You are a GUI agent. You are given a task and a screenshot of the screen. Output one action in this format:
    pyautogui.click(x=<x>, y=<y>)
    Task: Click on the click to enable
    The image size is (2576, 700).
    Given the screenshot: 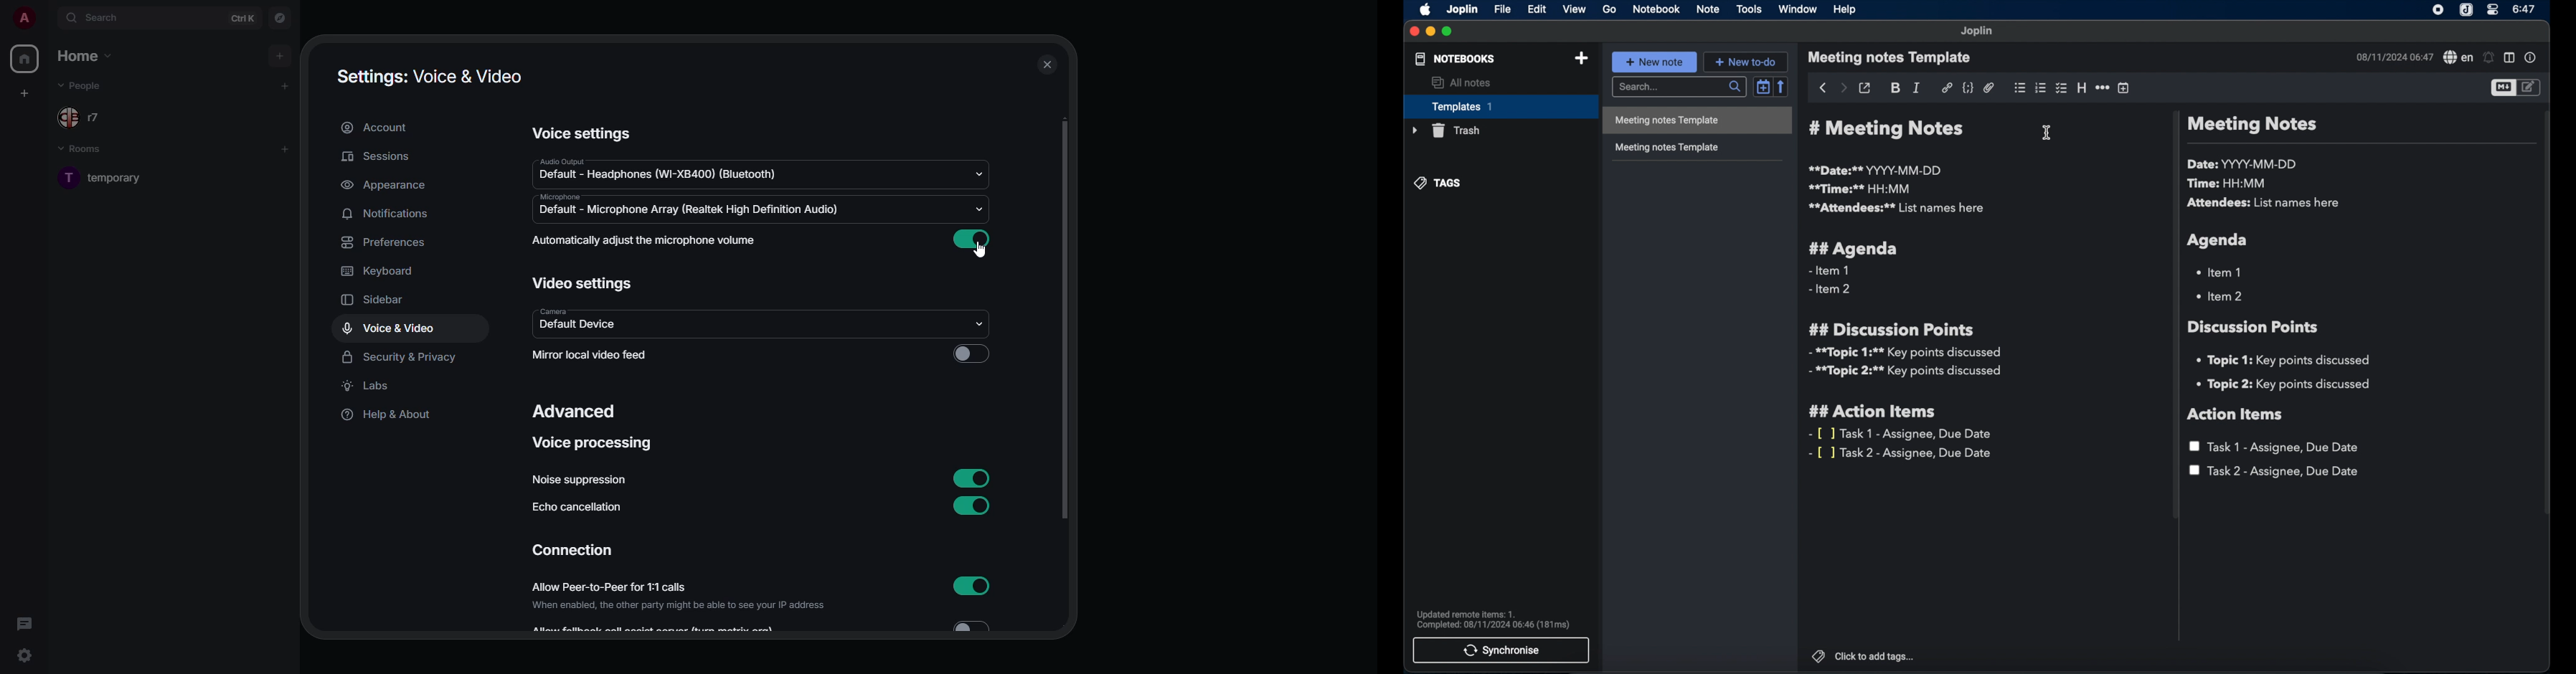 What is the action you would take?
    pyautogui.click(x=971, y=355)
    